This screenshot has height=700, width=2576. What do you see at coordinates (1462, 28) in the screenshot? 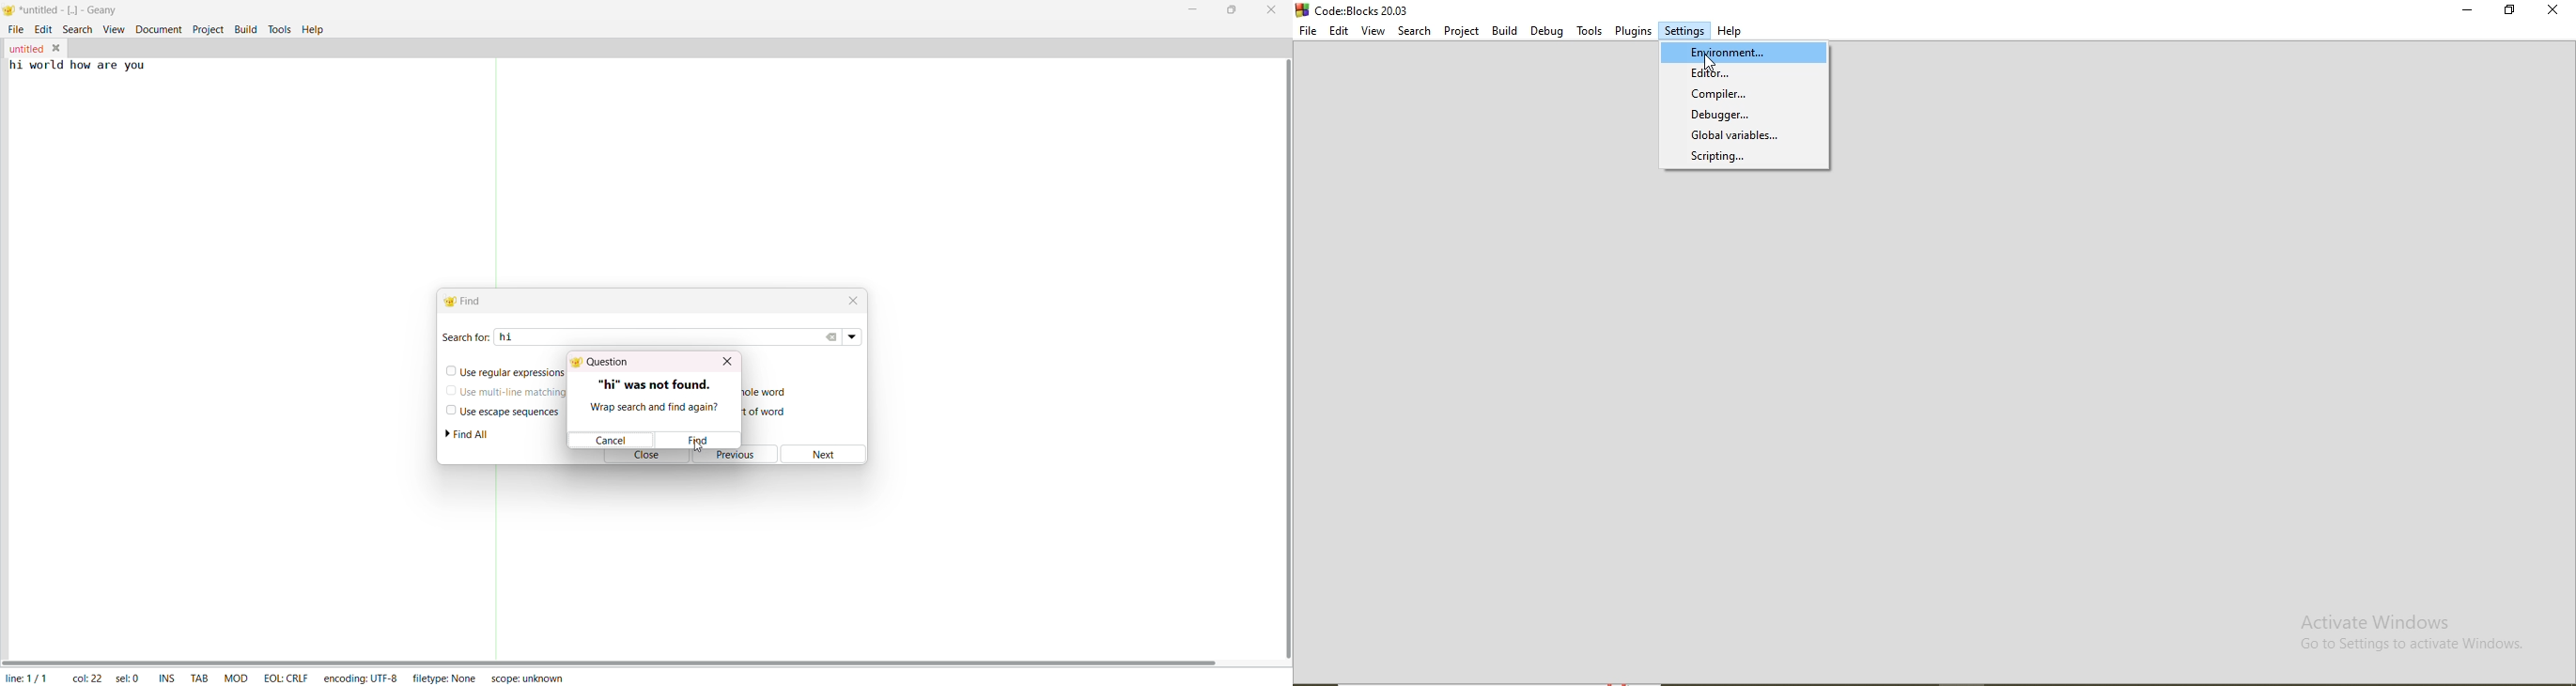
I see `Project ` at bounding box center [1462, 28].